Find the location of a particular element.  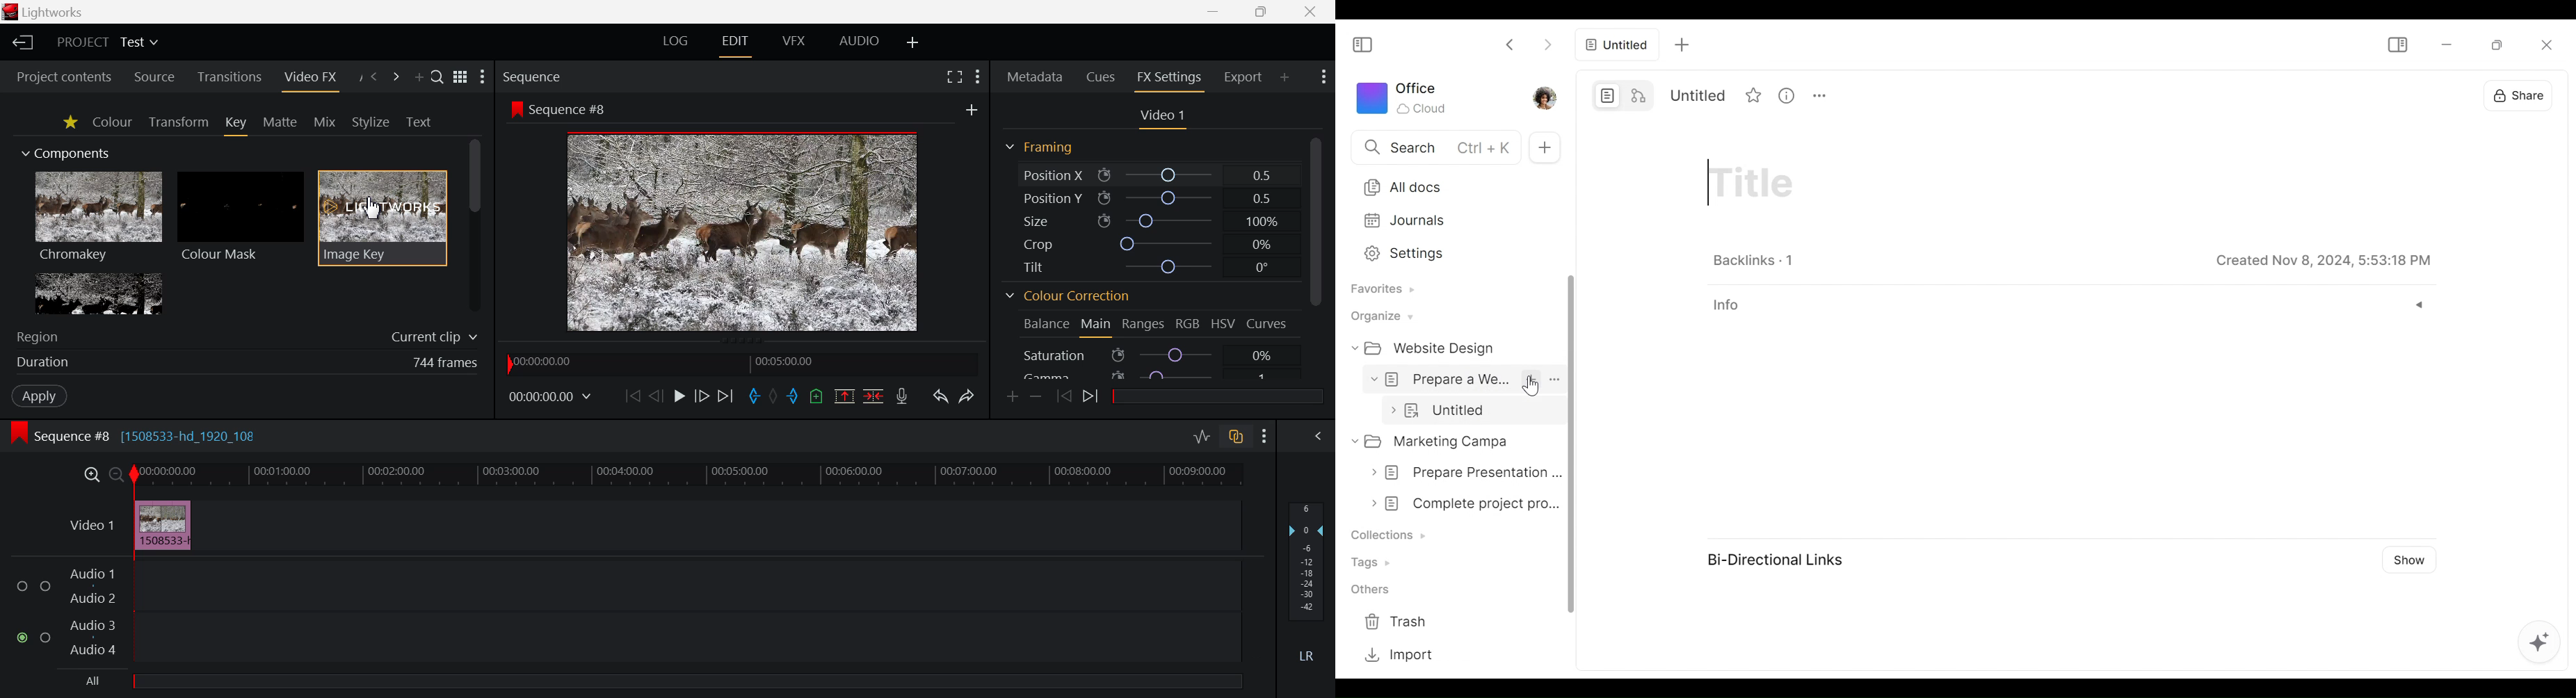

00:05:00.00 is located at coordinates (788, 362).